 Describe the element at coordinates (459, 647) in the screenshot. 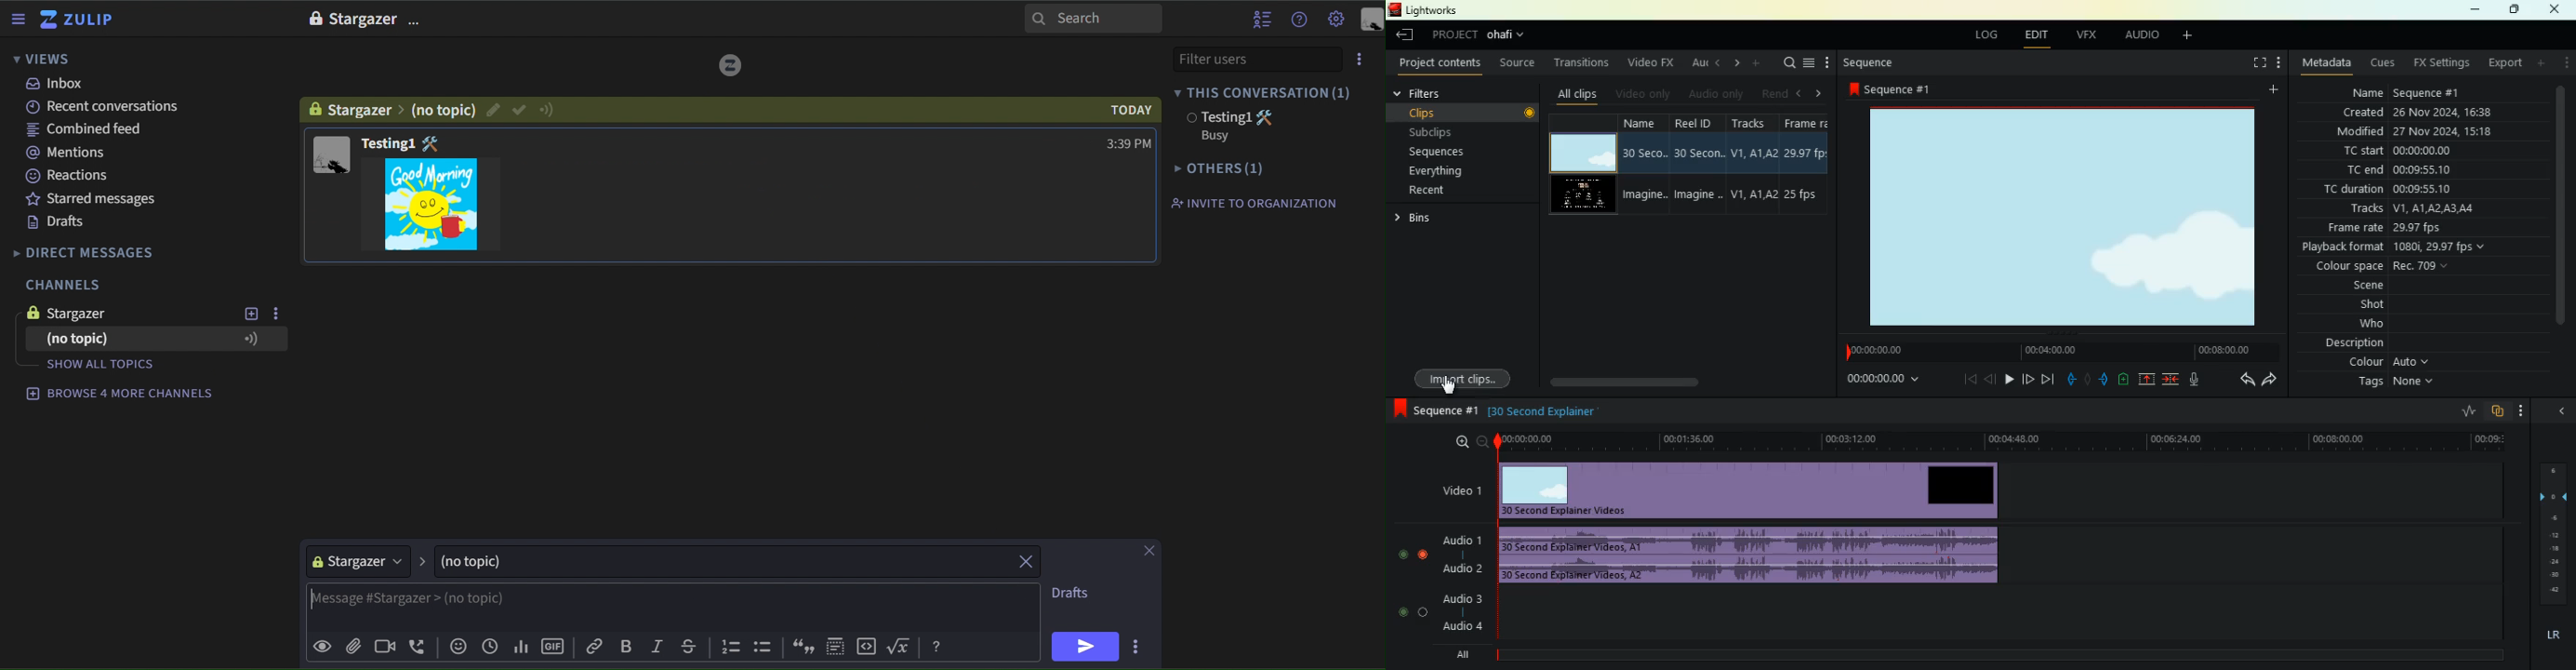

I see `add emoji` at that location.